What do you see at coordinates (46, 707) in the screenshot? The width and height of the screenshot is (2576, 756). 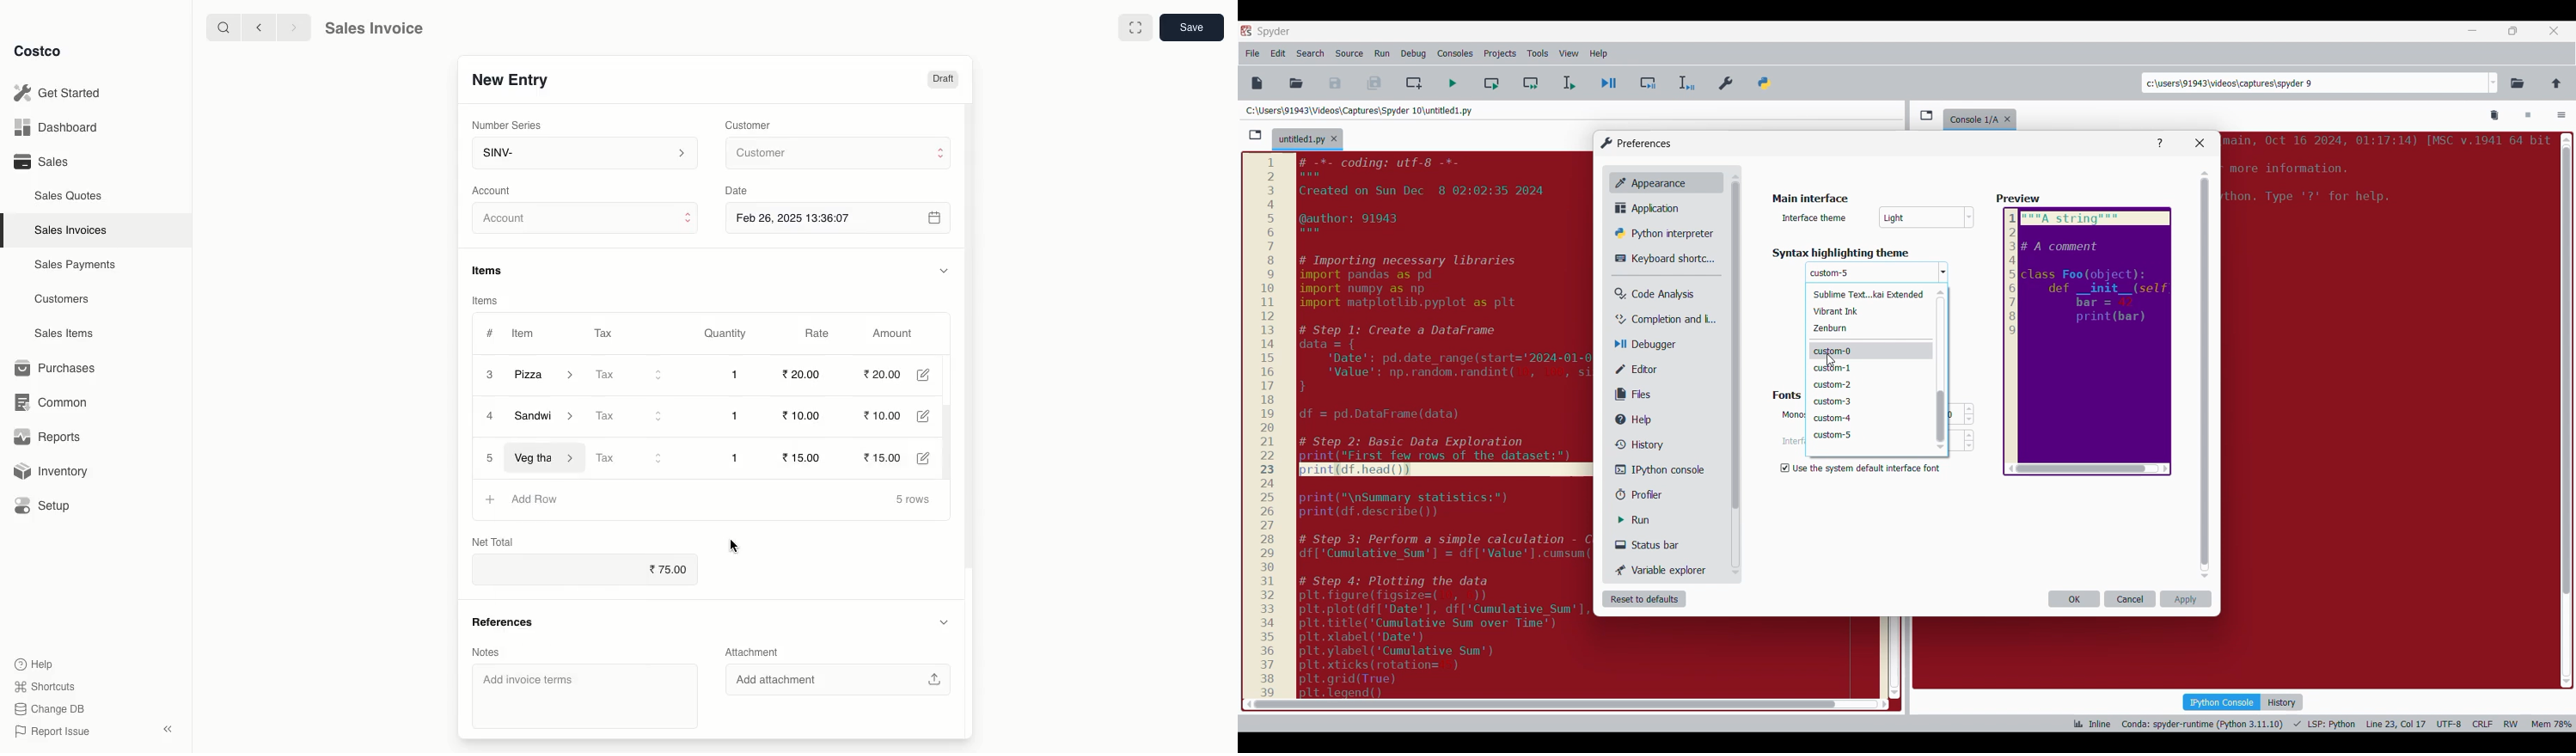 I see `Change DB` at bounding box center [46, 707].